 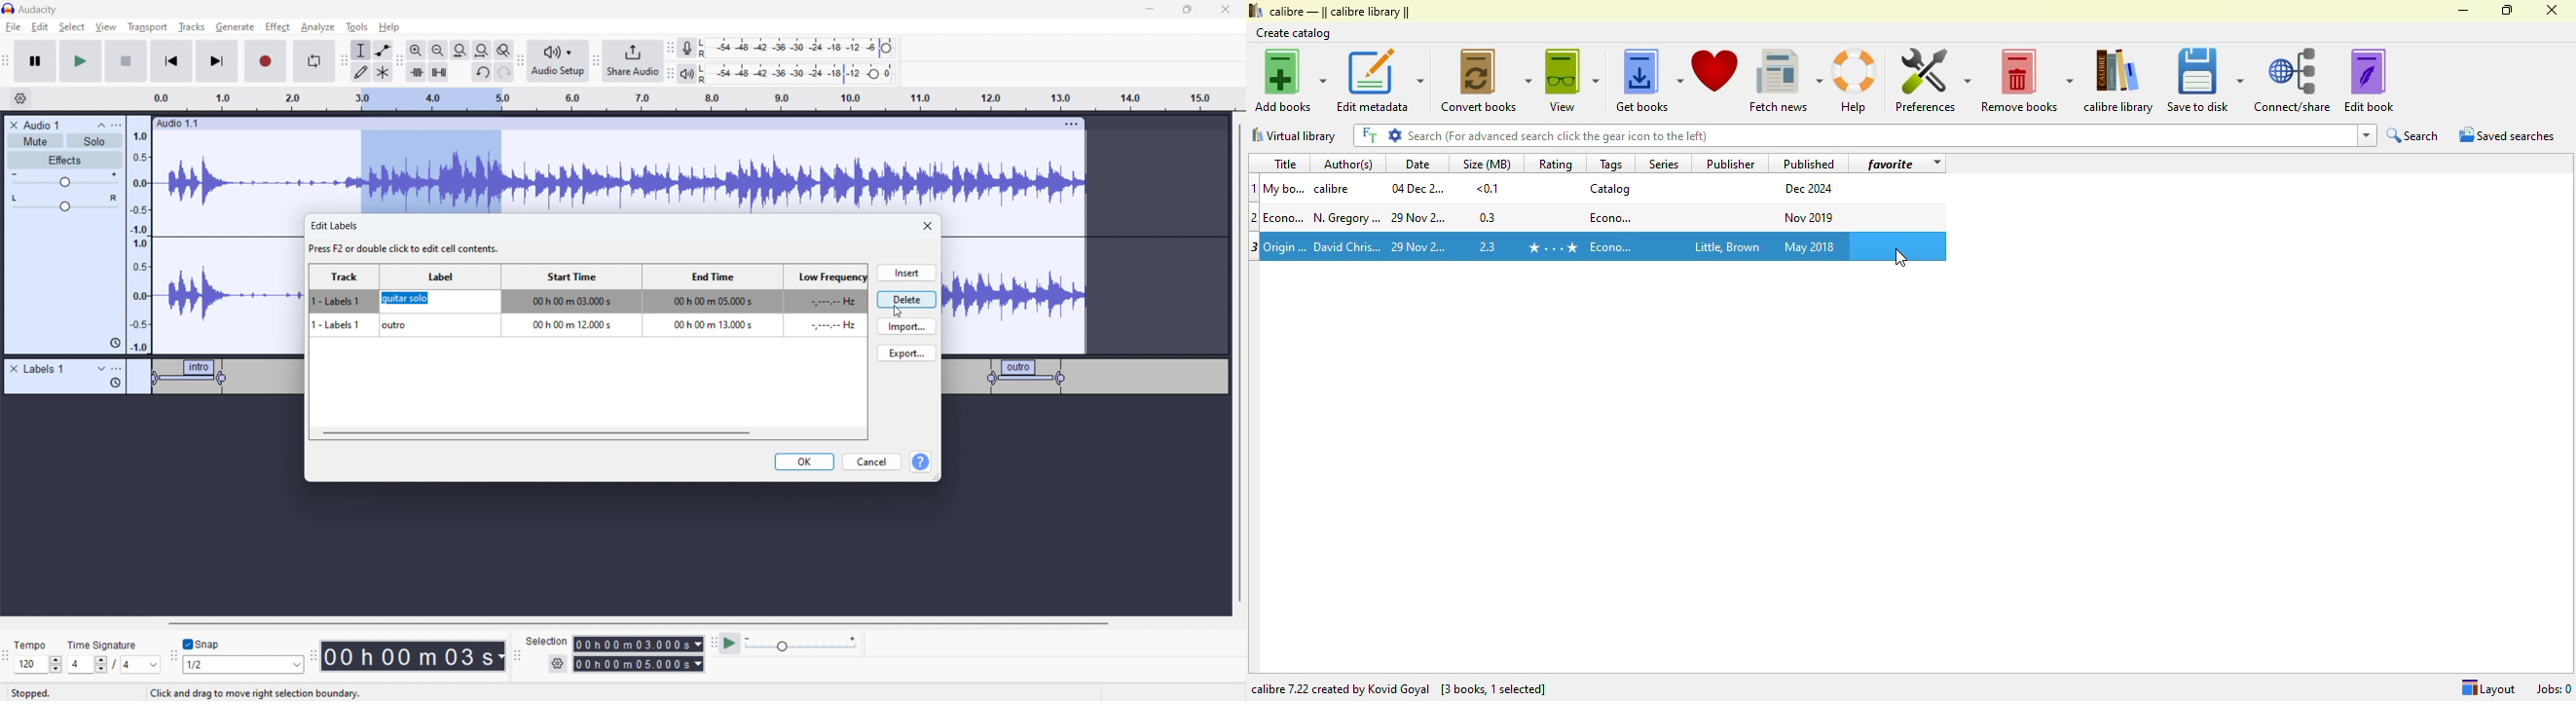 What do you see at coordinates (1611, 164) in the screenshot?
I see `tags` at bounding box center [1611, 164].